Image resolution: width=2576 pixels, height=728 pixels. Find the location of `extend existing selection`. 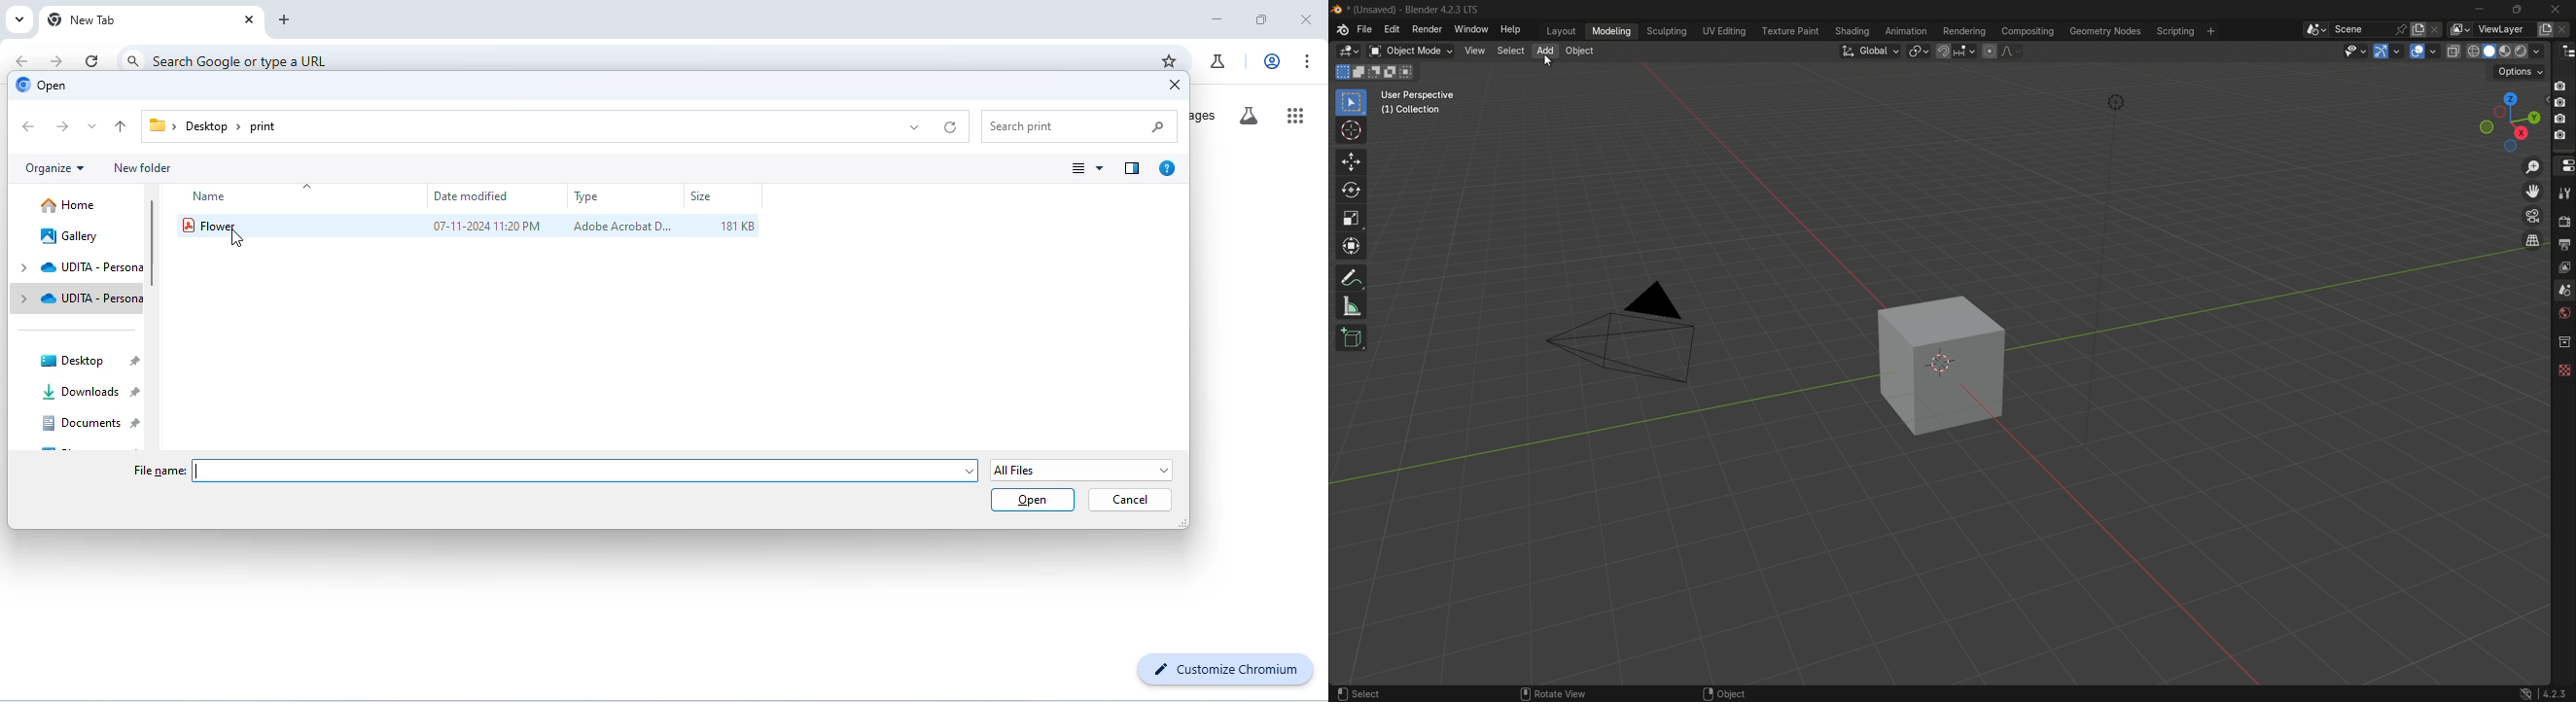

extend existing selection is located at coordinates (1360, 72).